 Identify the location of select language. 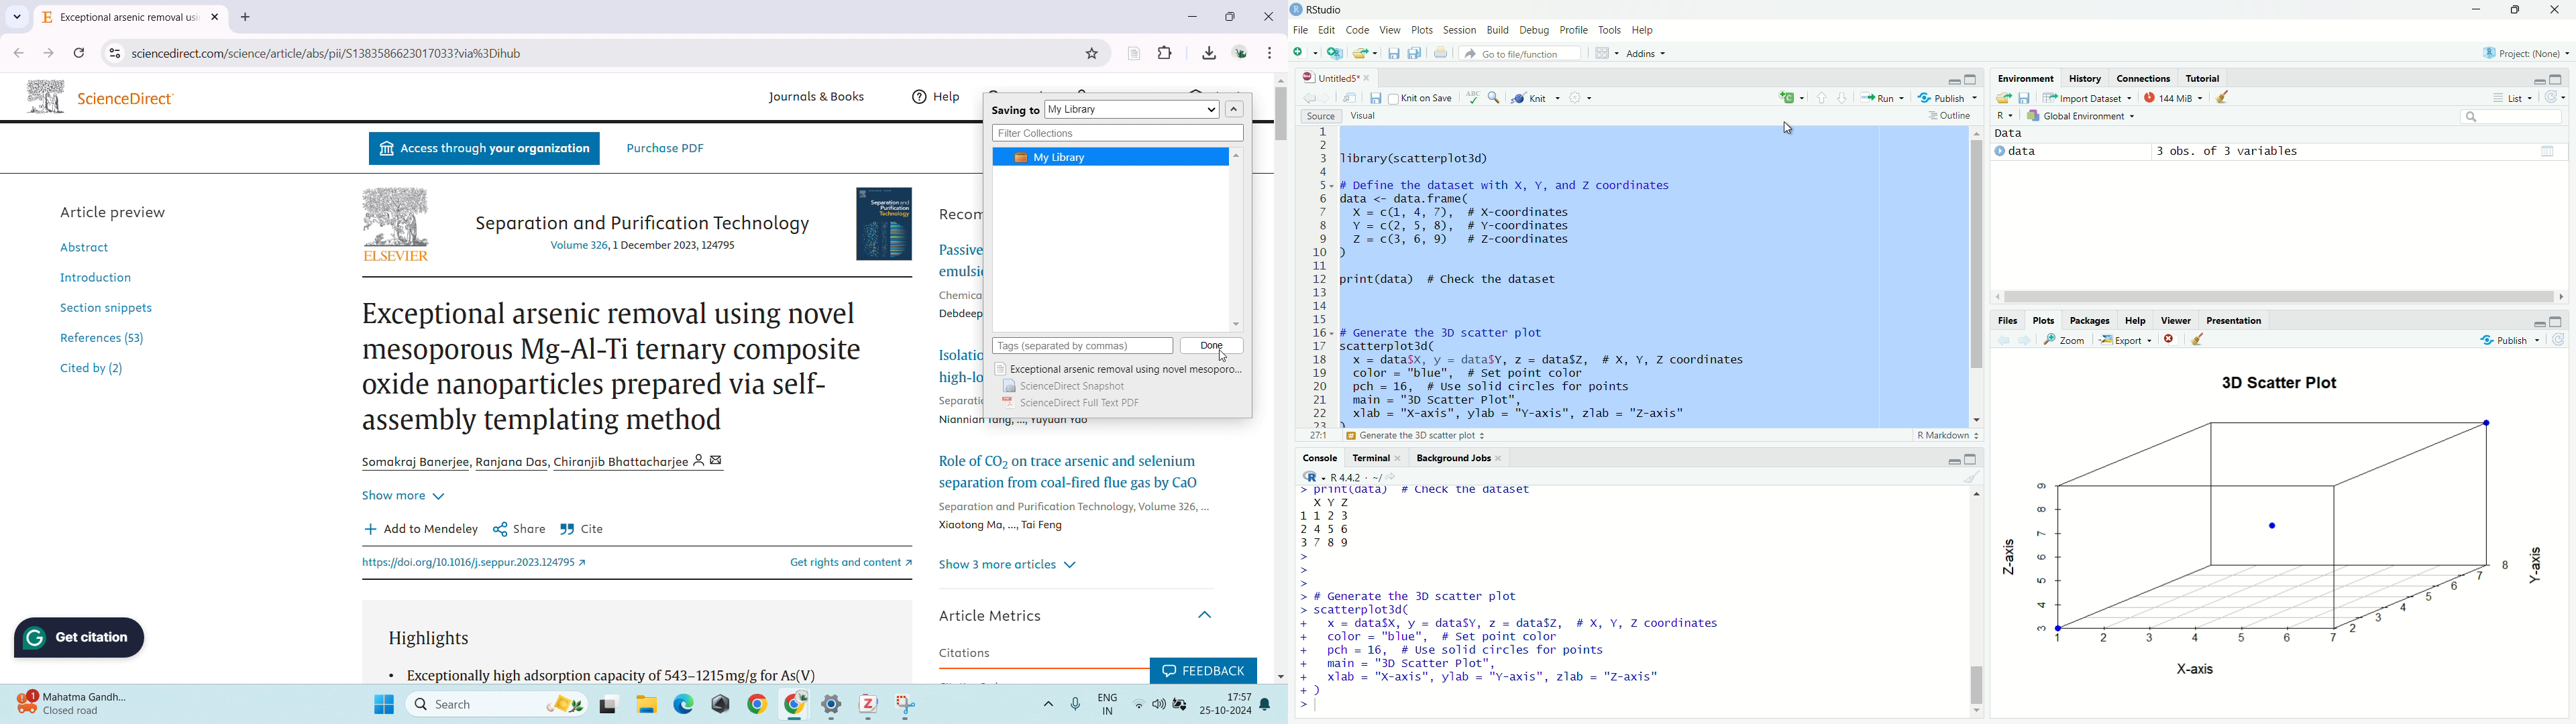
(2003, 115).